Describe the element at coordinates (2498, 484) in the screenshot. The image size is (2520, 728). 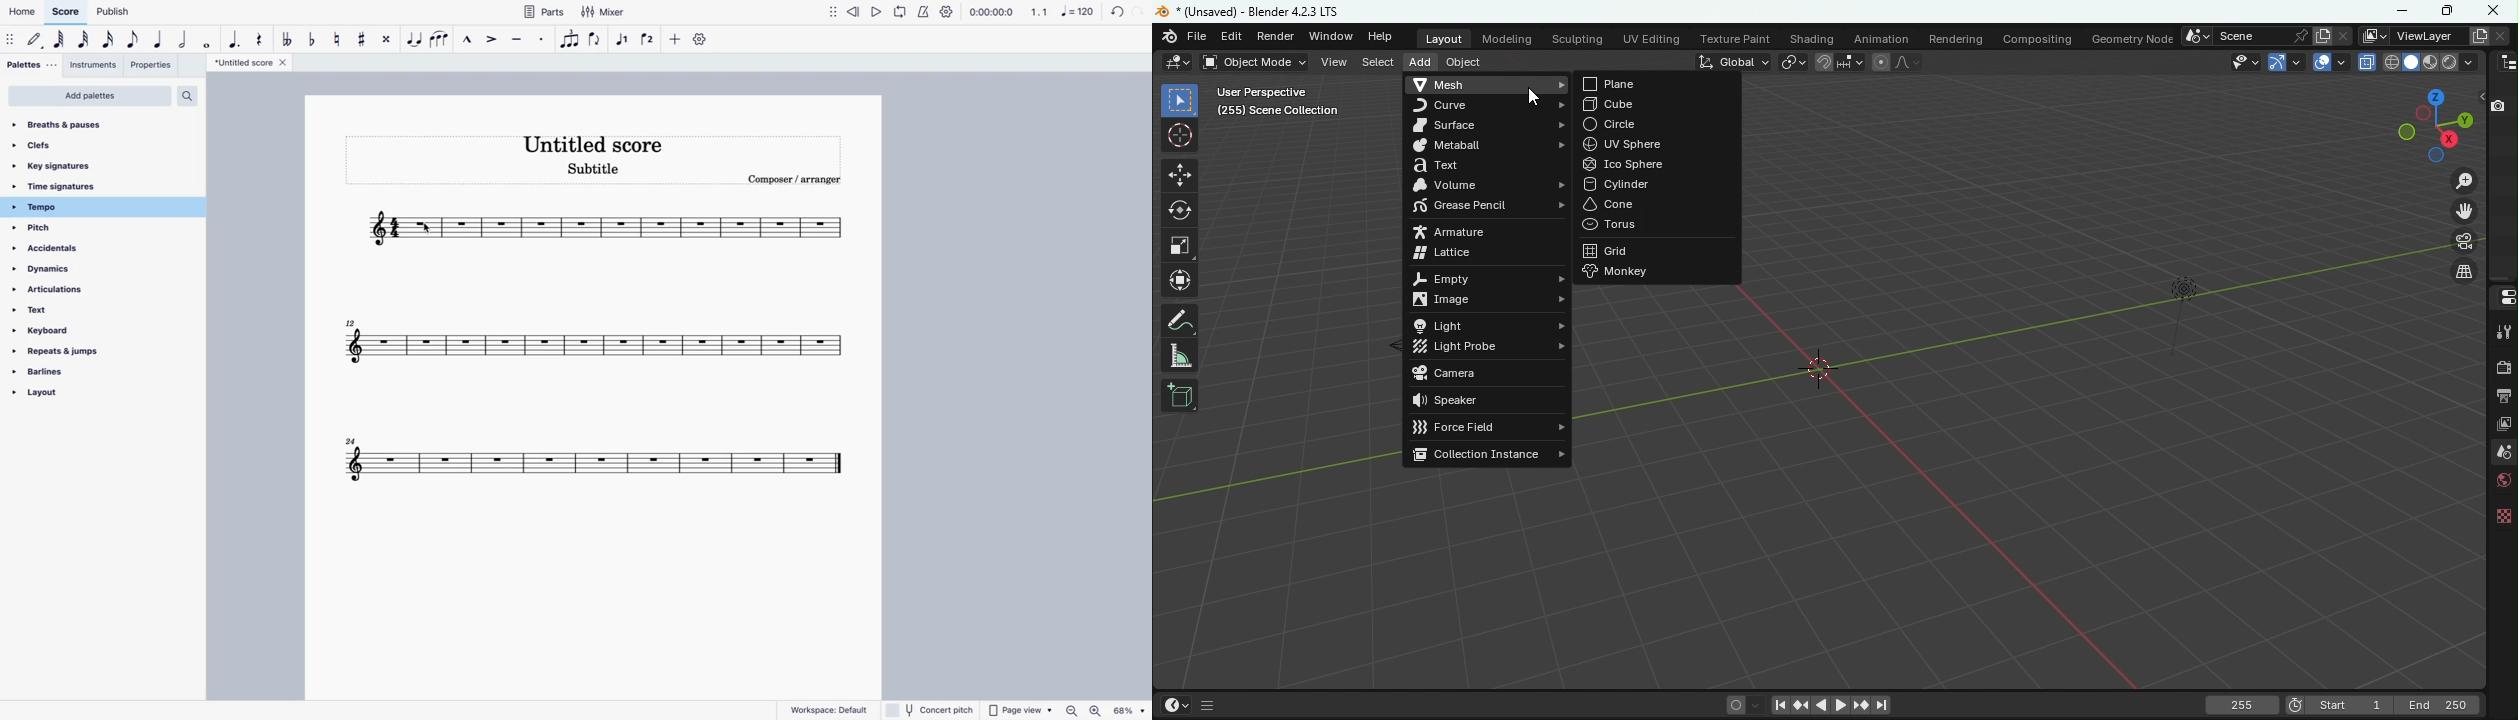
I see `World` at that location.